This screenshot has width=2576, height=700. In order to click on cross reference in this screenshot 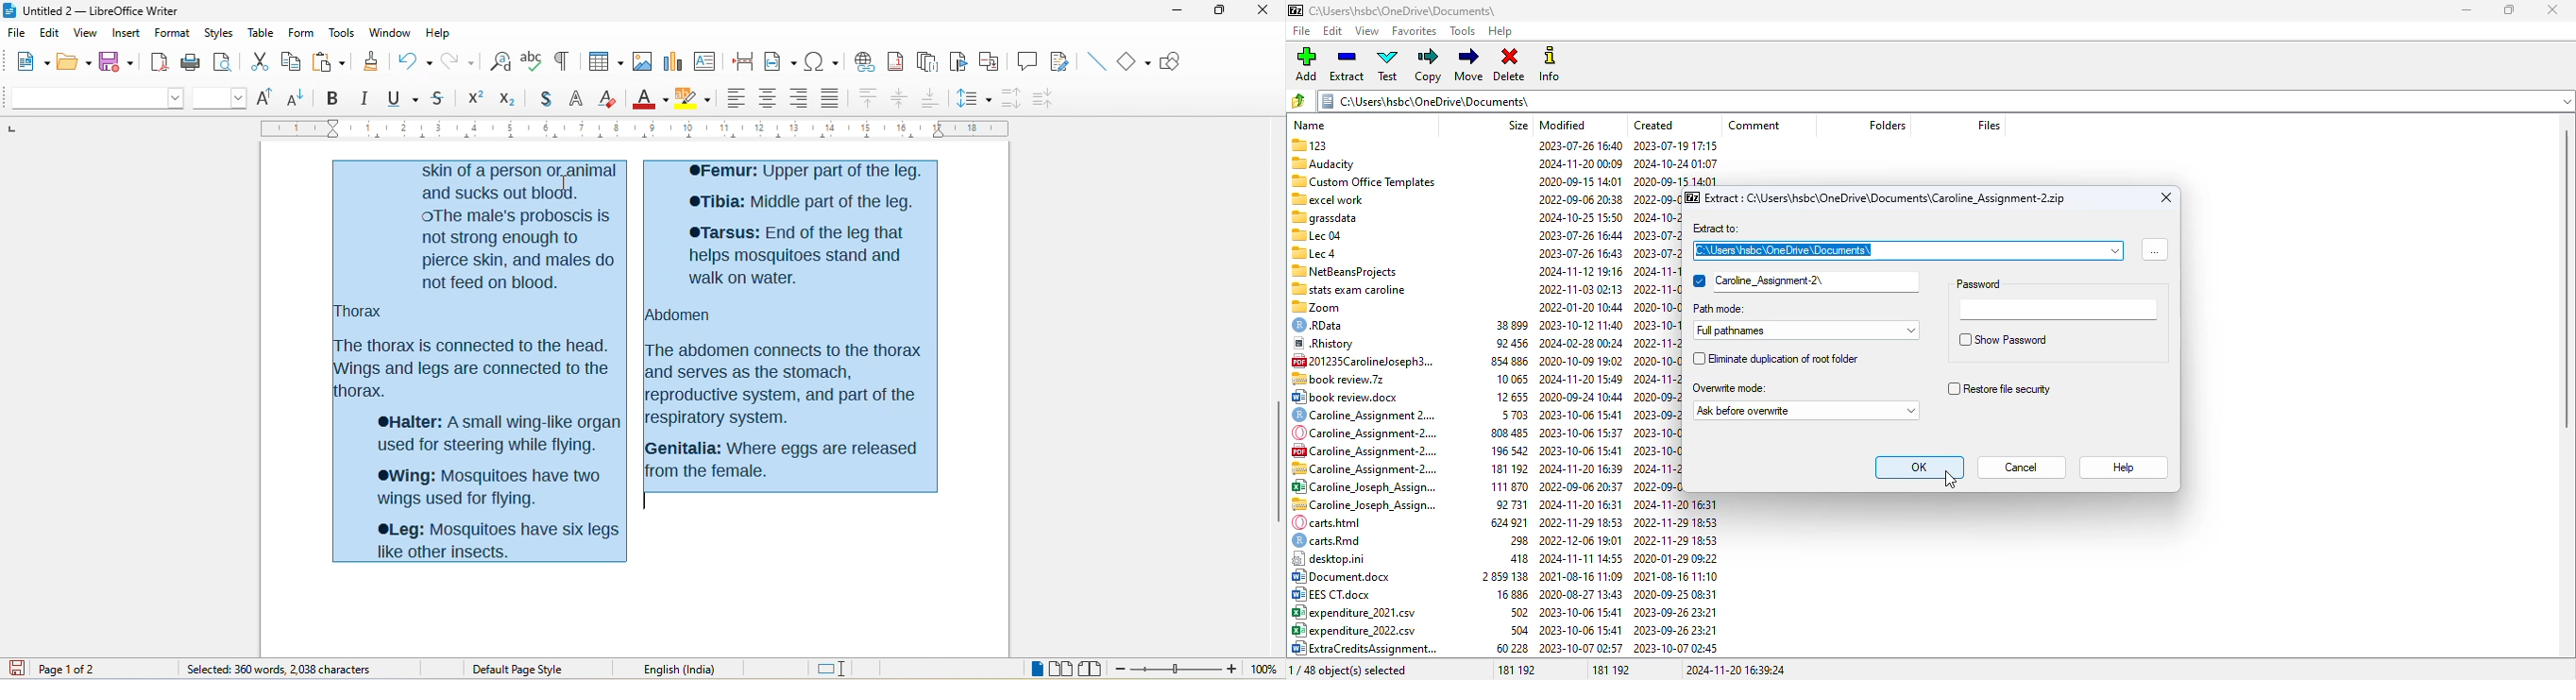, I will do `click(990, 61)`.